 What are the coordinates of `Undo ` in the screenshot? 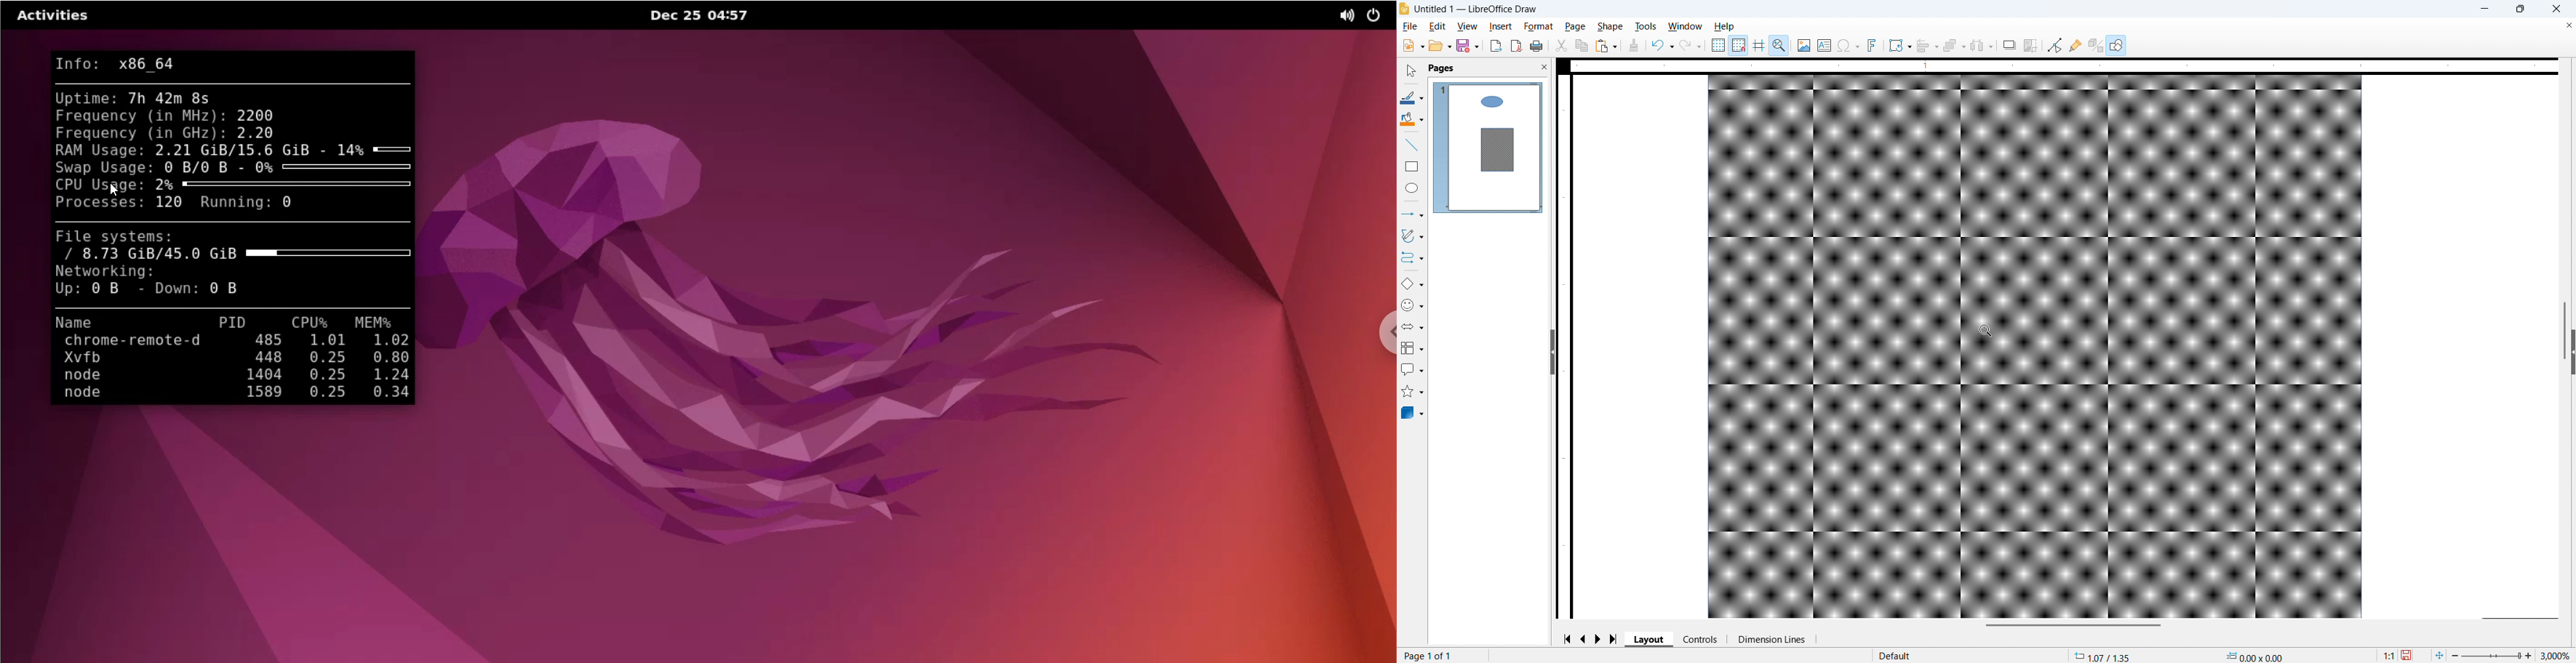 It's located at (1663, 45).